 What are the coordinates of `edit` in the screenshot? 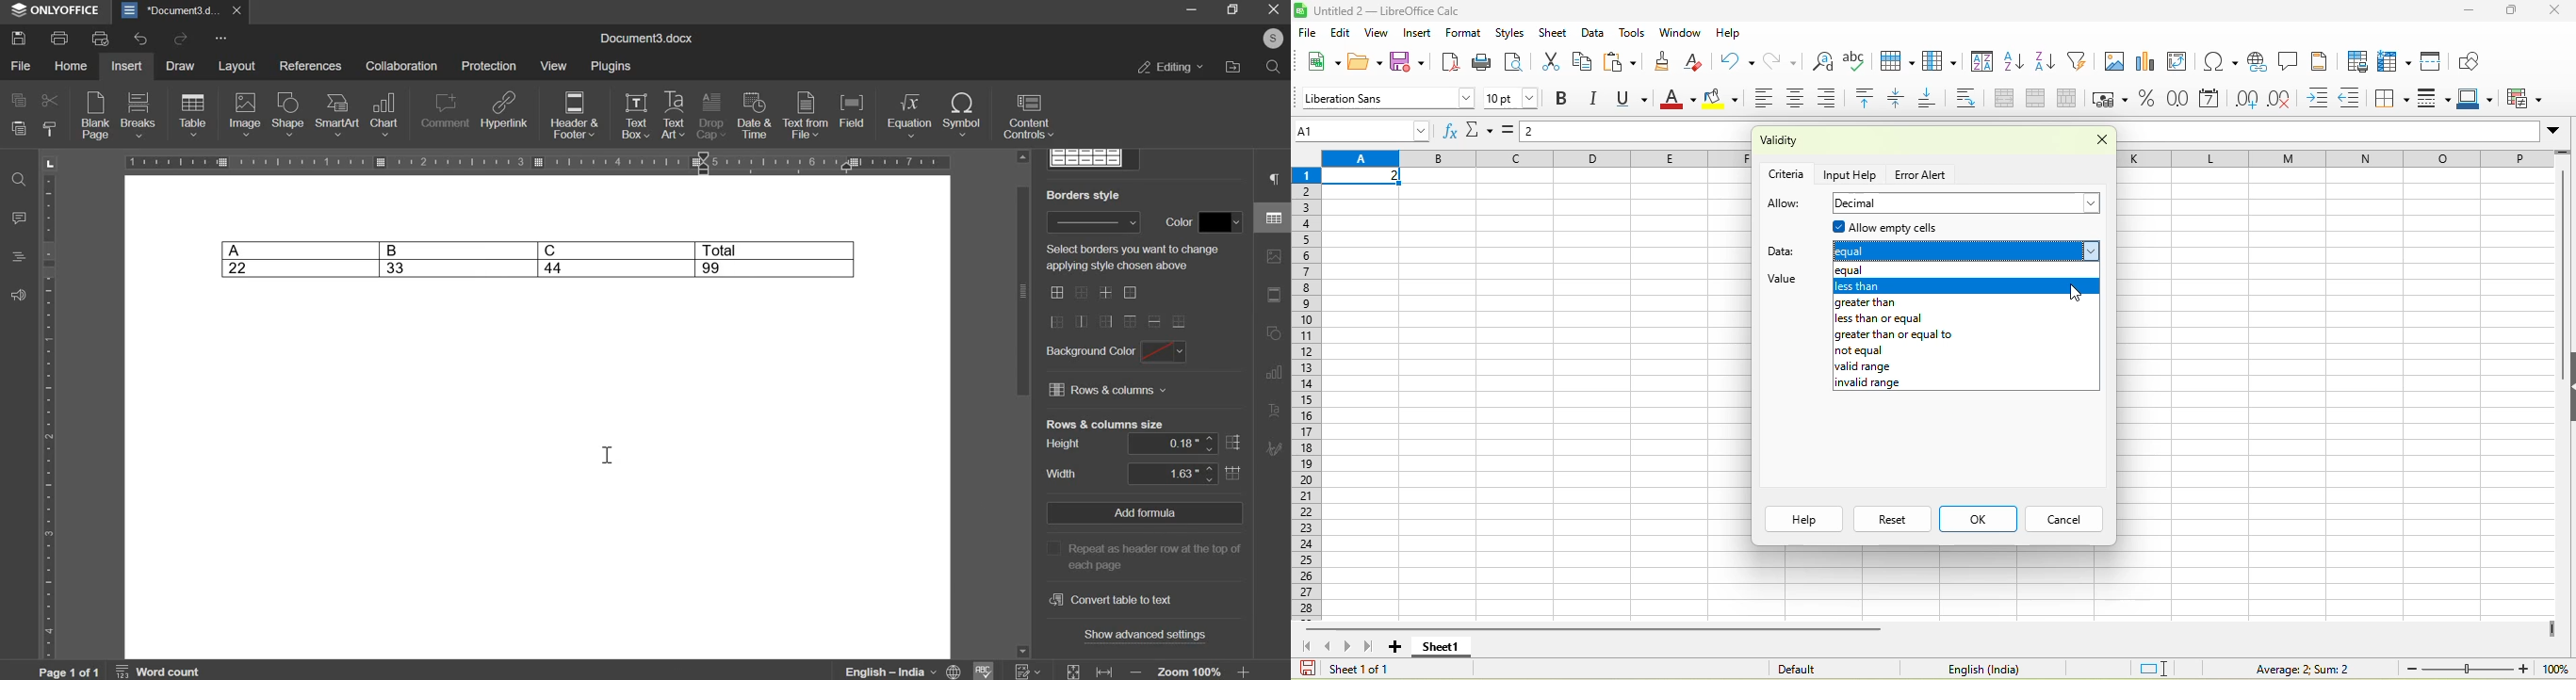 It's located at (1341, 32).